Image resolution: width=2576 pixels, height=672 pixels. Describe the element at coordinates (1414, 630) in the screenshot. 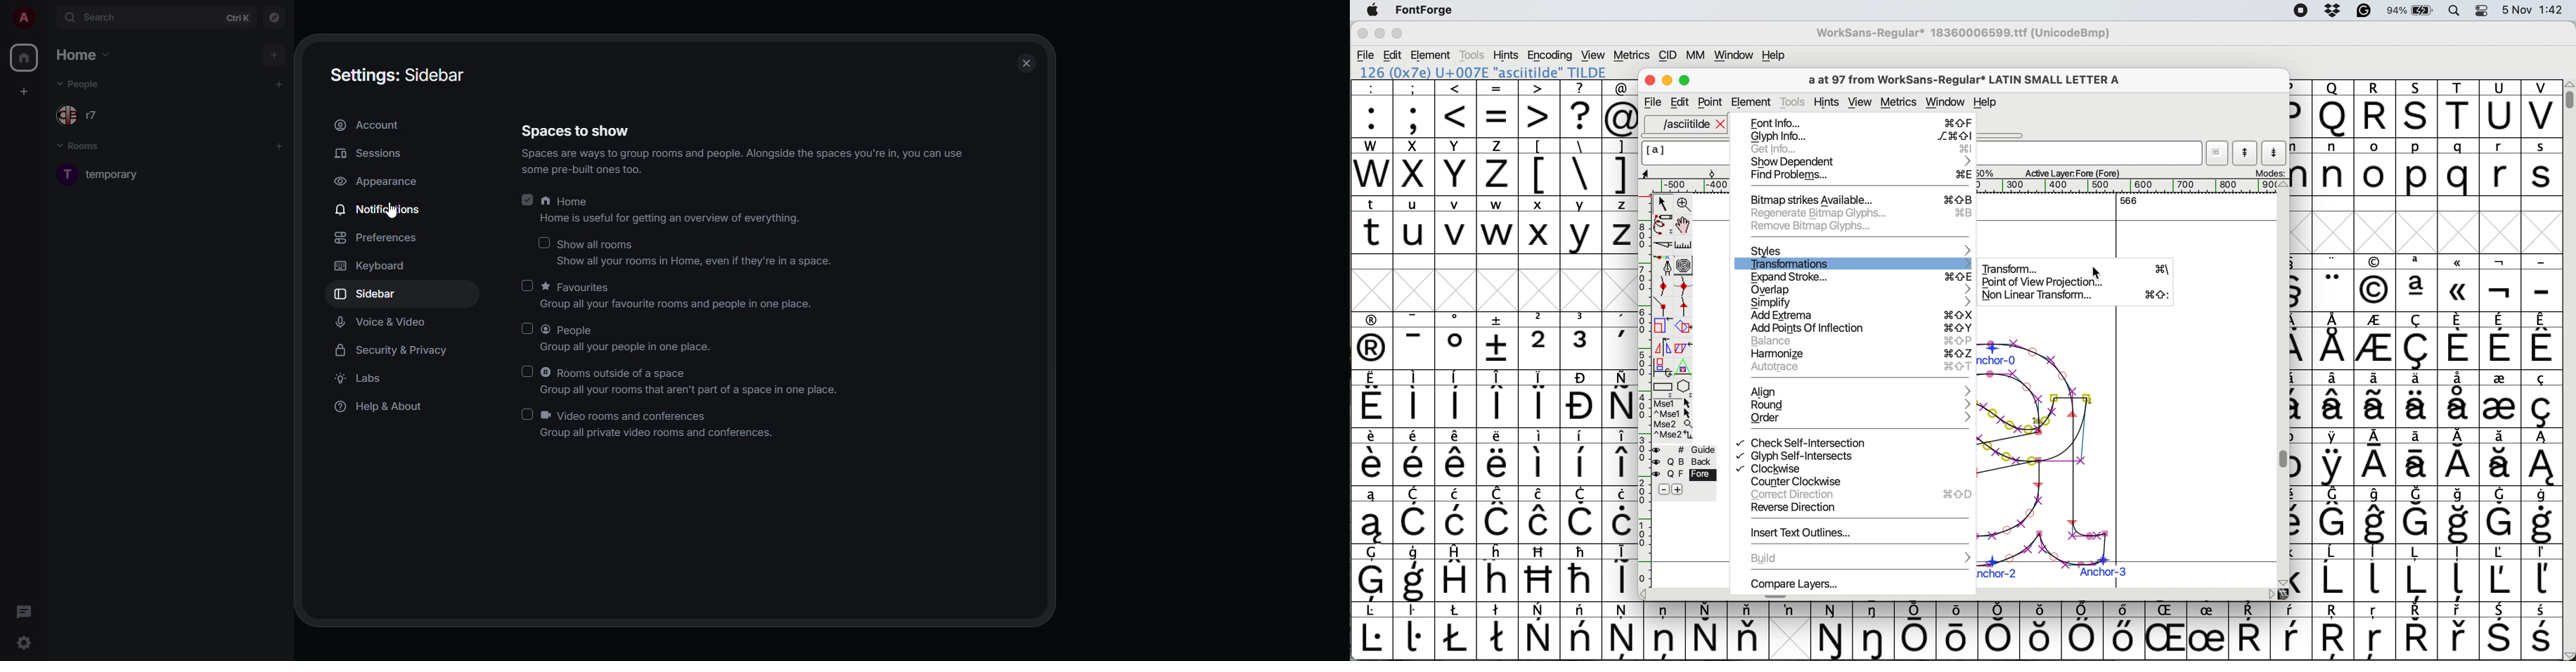

I see `symbol` at that location.